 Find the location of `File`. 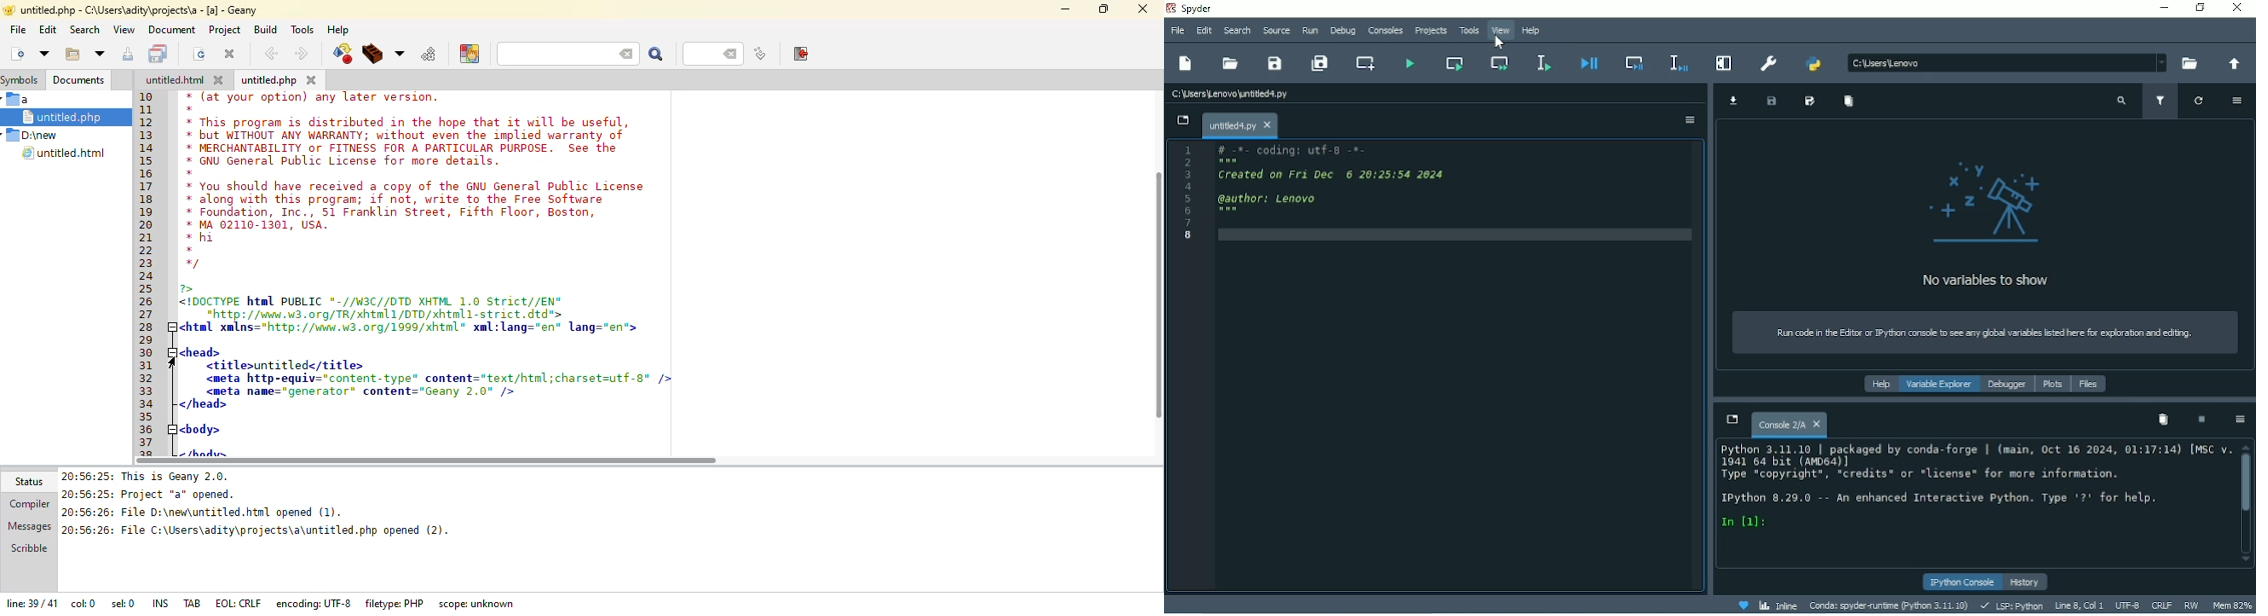

File is located at coordinates (1176, 31).